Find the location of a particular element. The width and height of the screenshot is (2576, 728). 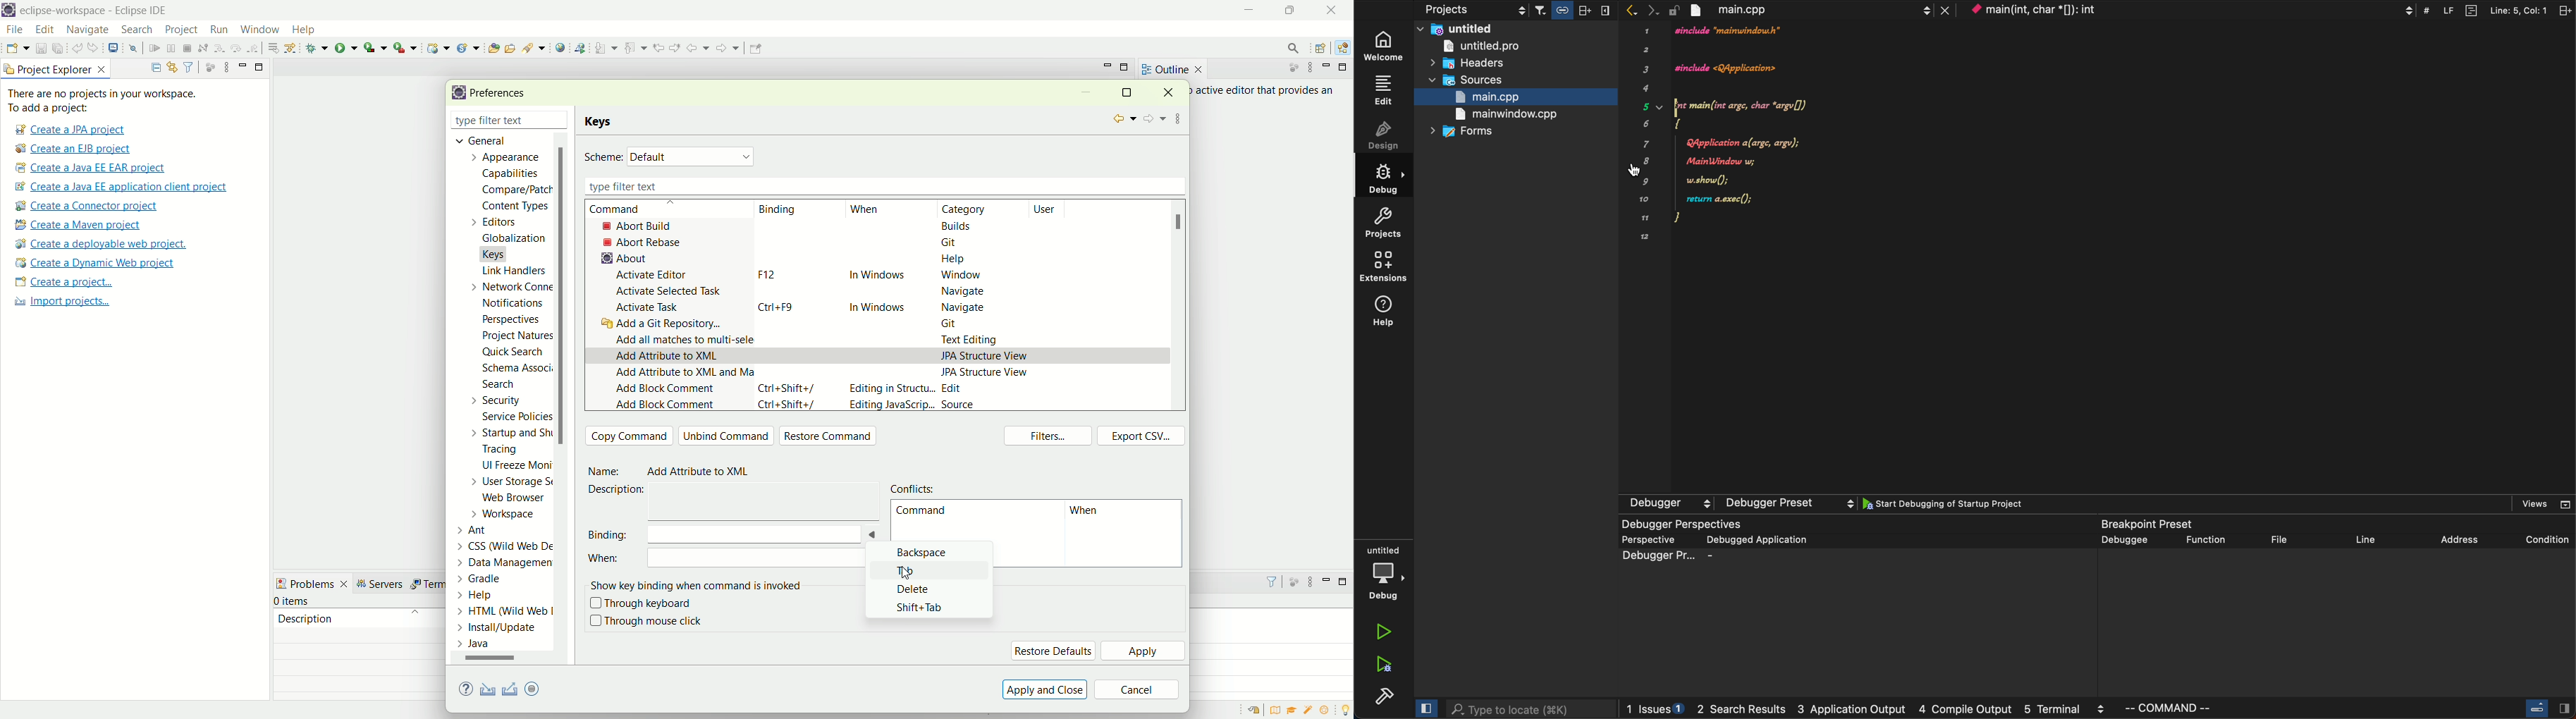

projects is located at coordinates (1455, 11).